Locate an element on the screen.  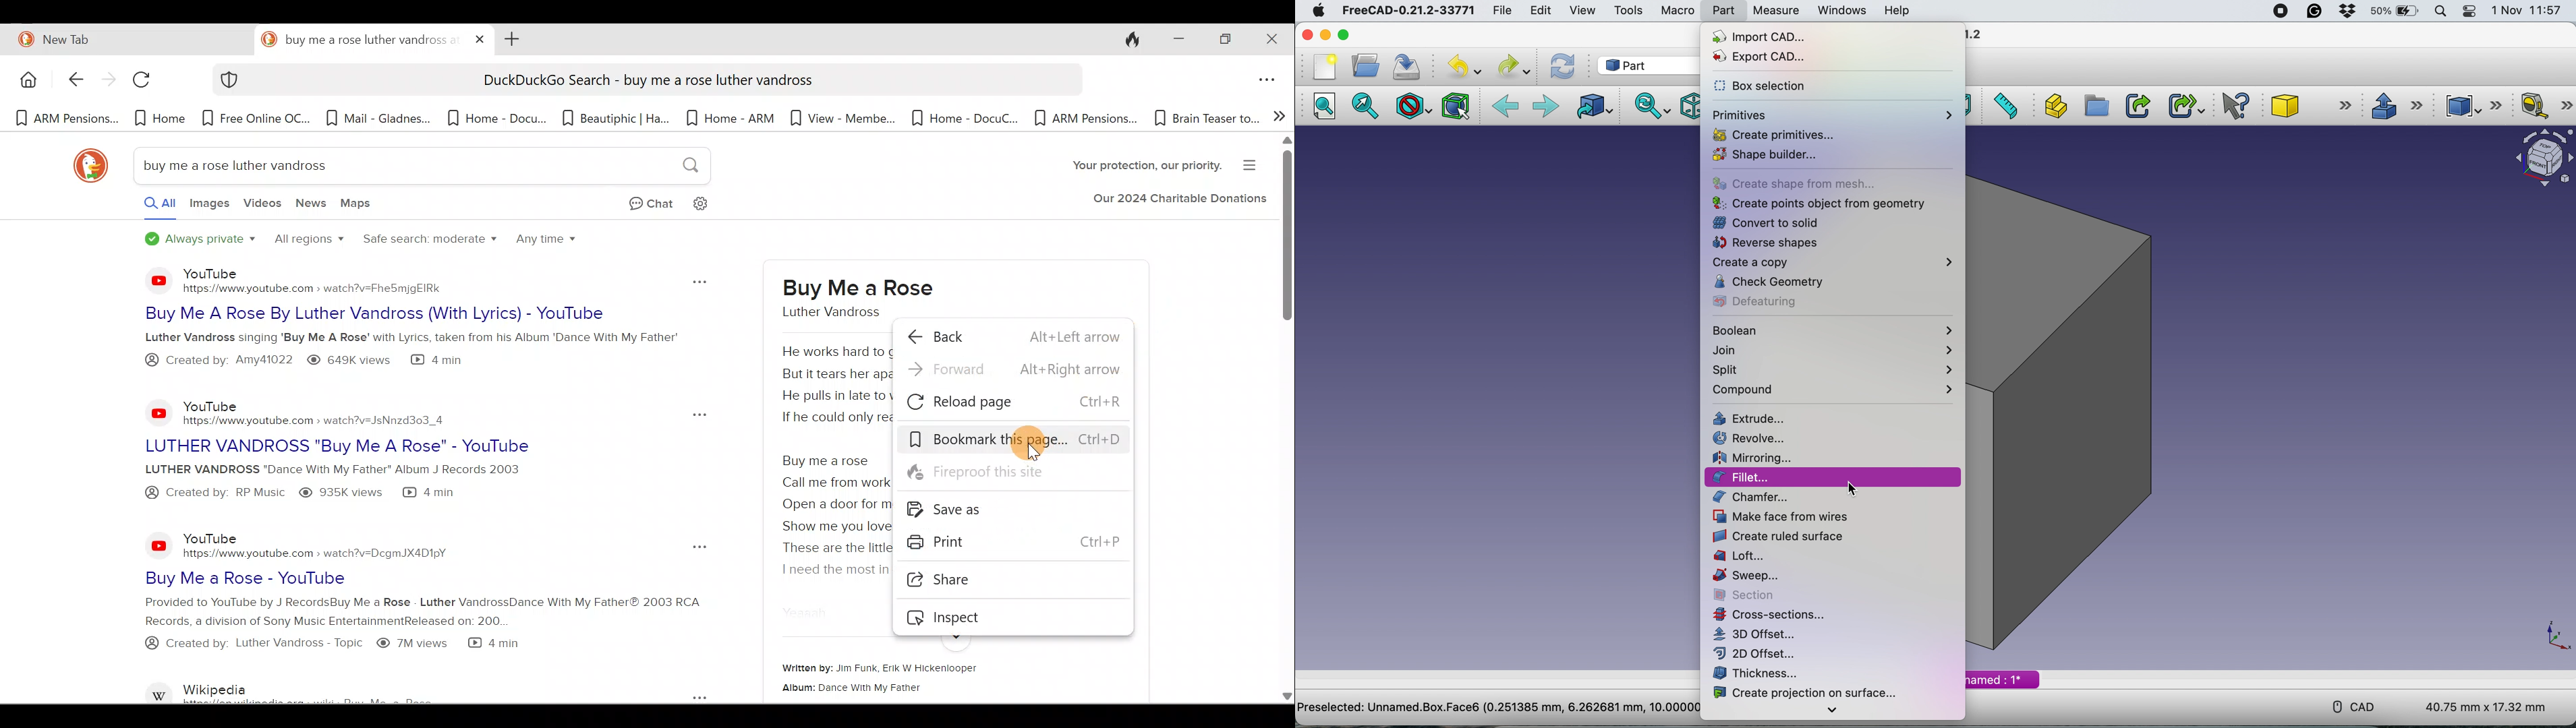
Restore down is located at coordinates (1224, 40).